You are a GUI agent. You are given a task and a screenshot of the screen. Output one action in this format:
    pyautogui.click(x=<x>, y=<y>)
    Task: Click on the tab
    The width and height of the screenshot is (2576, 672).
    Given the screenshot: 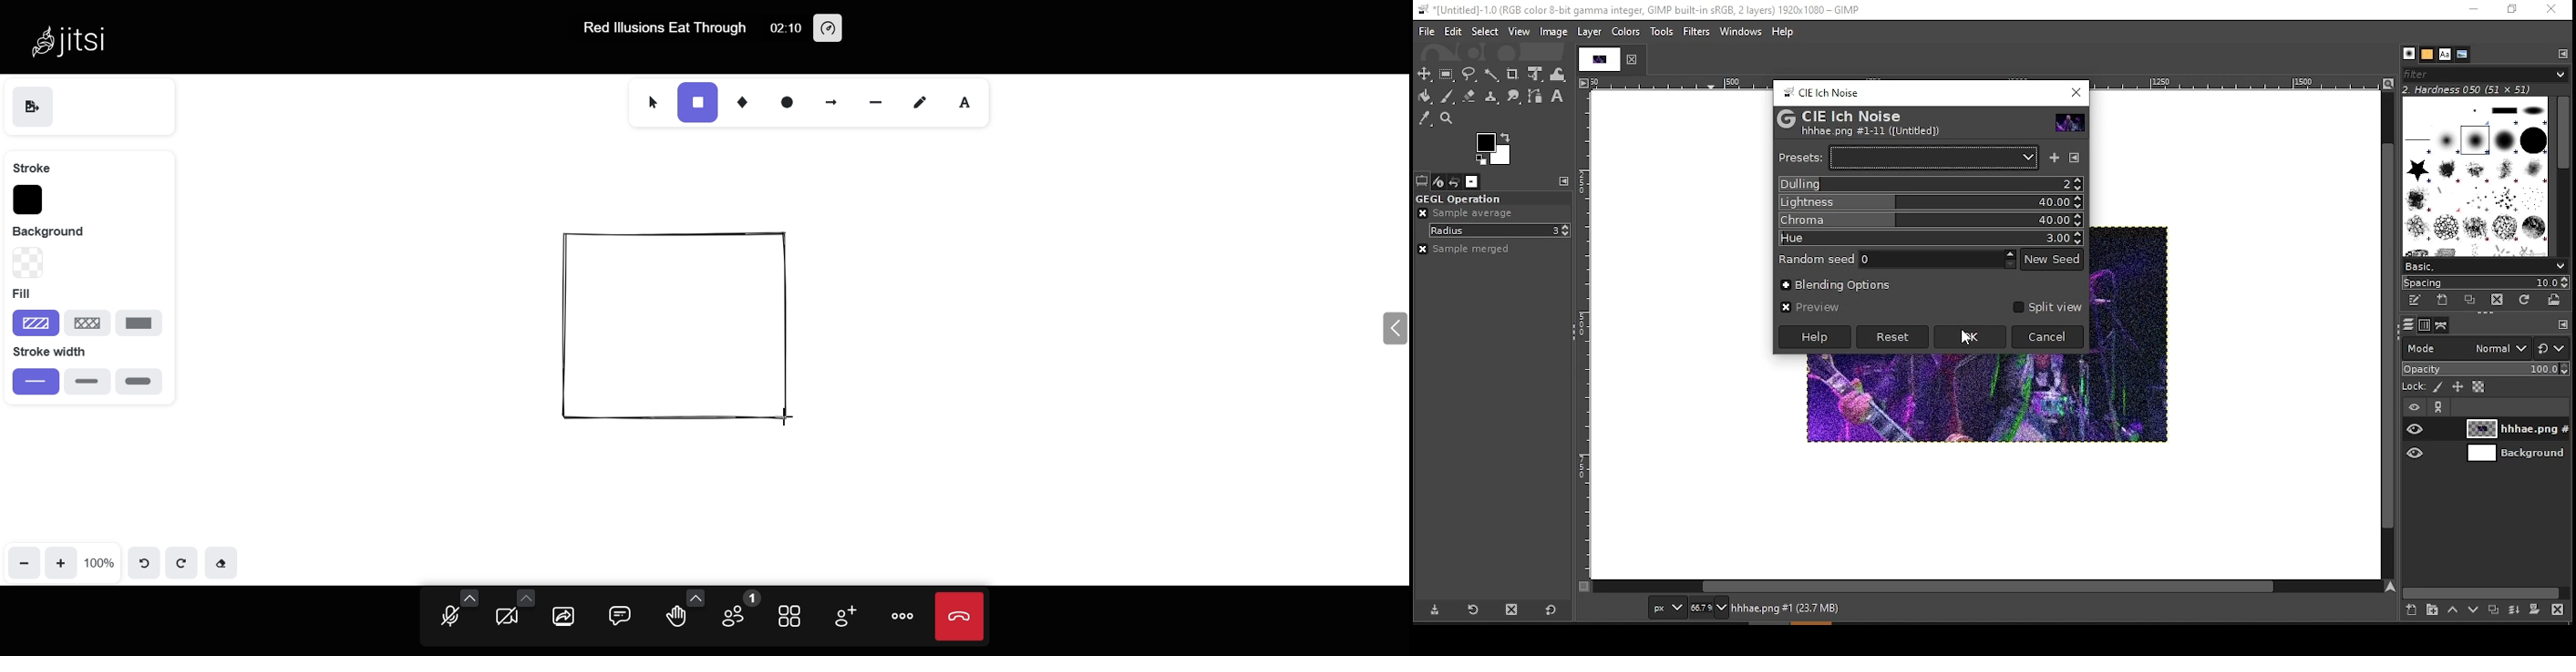 What is the action you would take?
    pyautogui.click(x=1597, y=59)
    